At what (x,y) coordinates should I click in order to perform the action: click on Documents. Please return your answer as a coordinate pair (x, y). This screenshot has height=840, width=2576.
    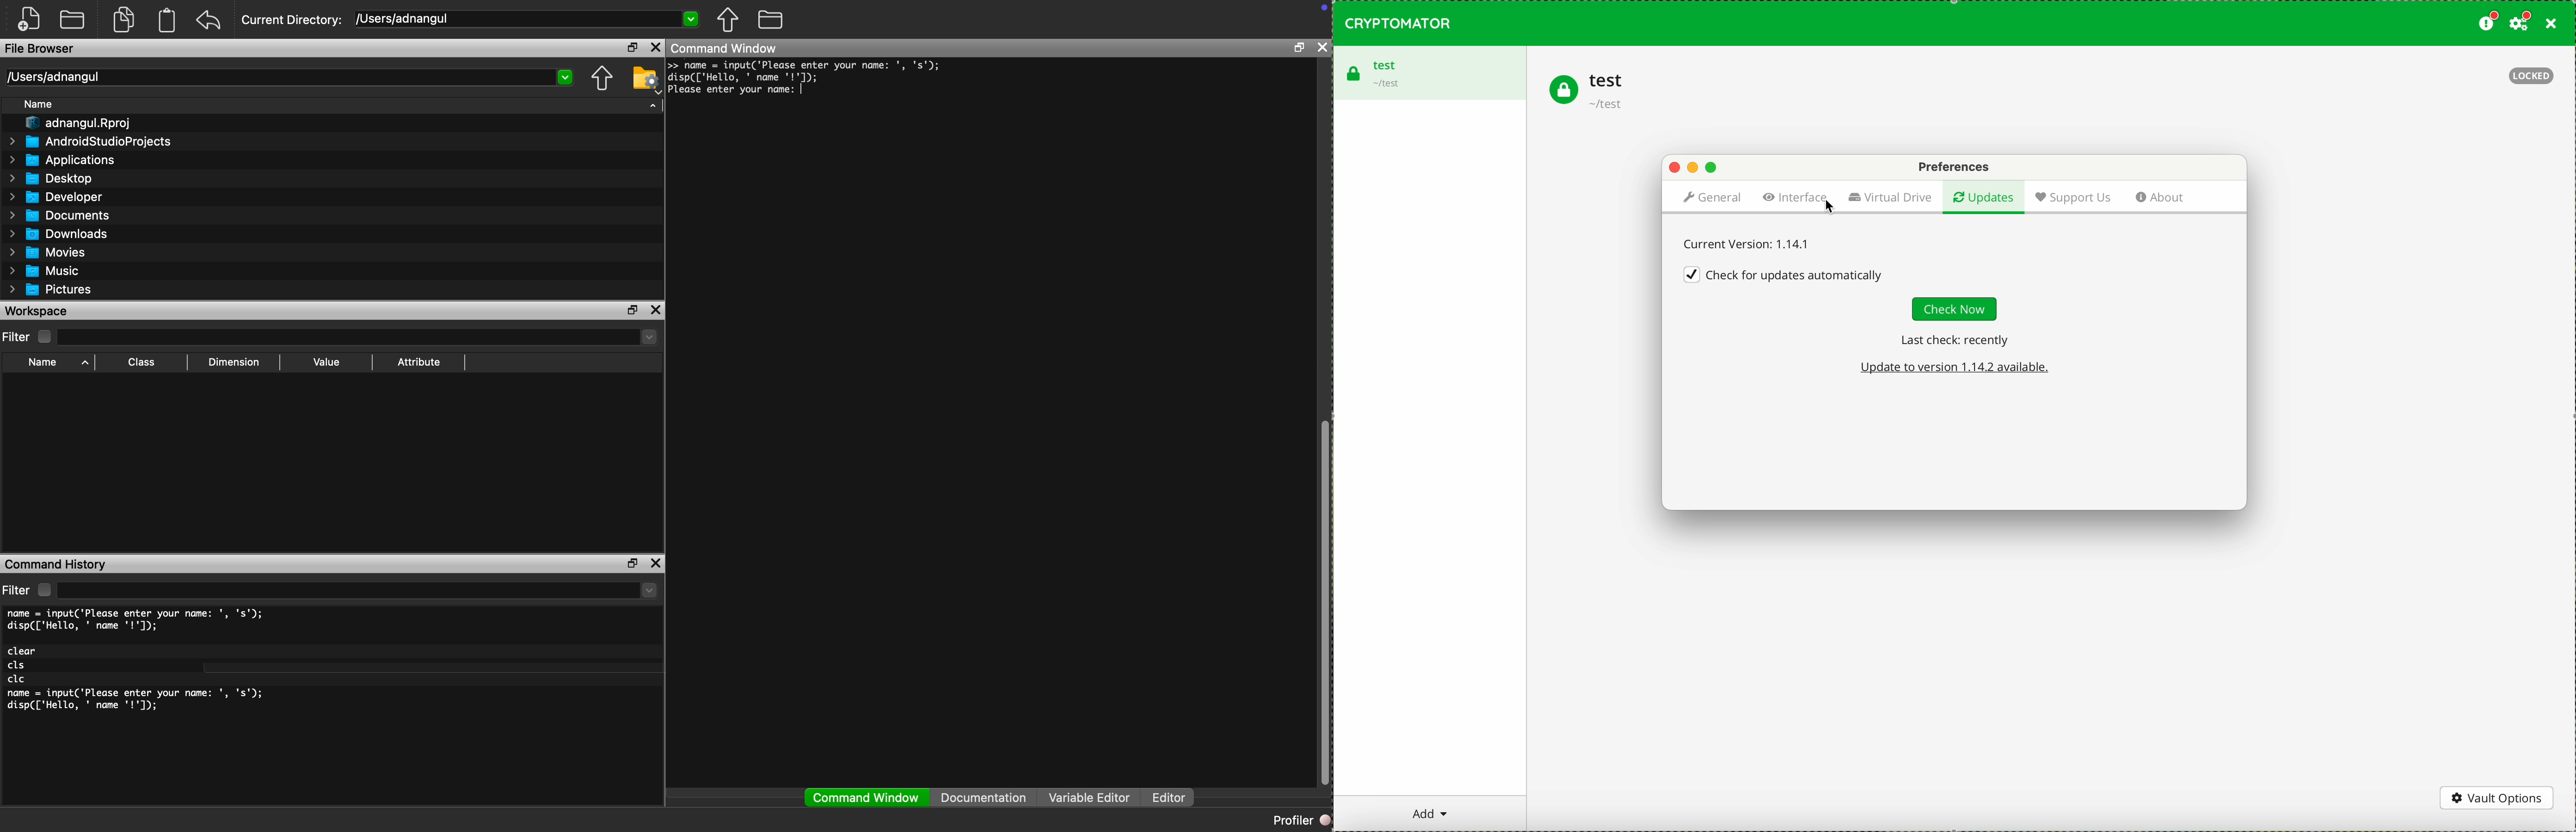
    Looking at the image, I should click on (62, 215).